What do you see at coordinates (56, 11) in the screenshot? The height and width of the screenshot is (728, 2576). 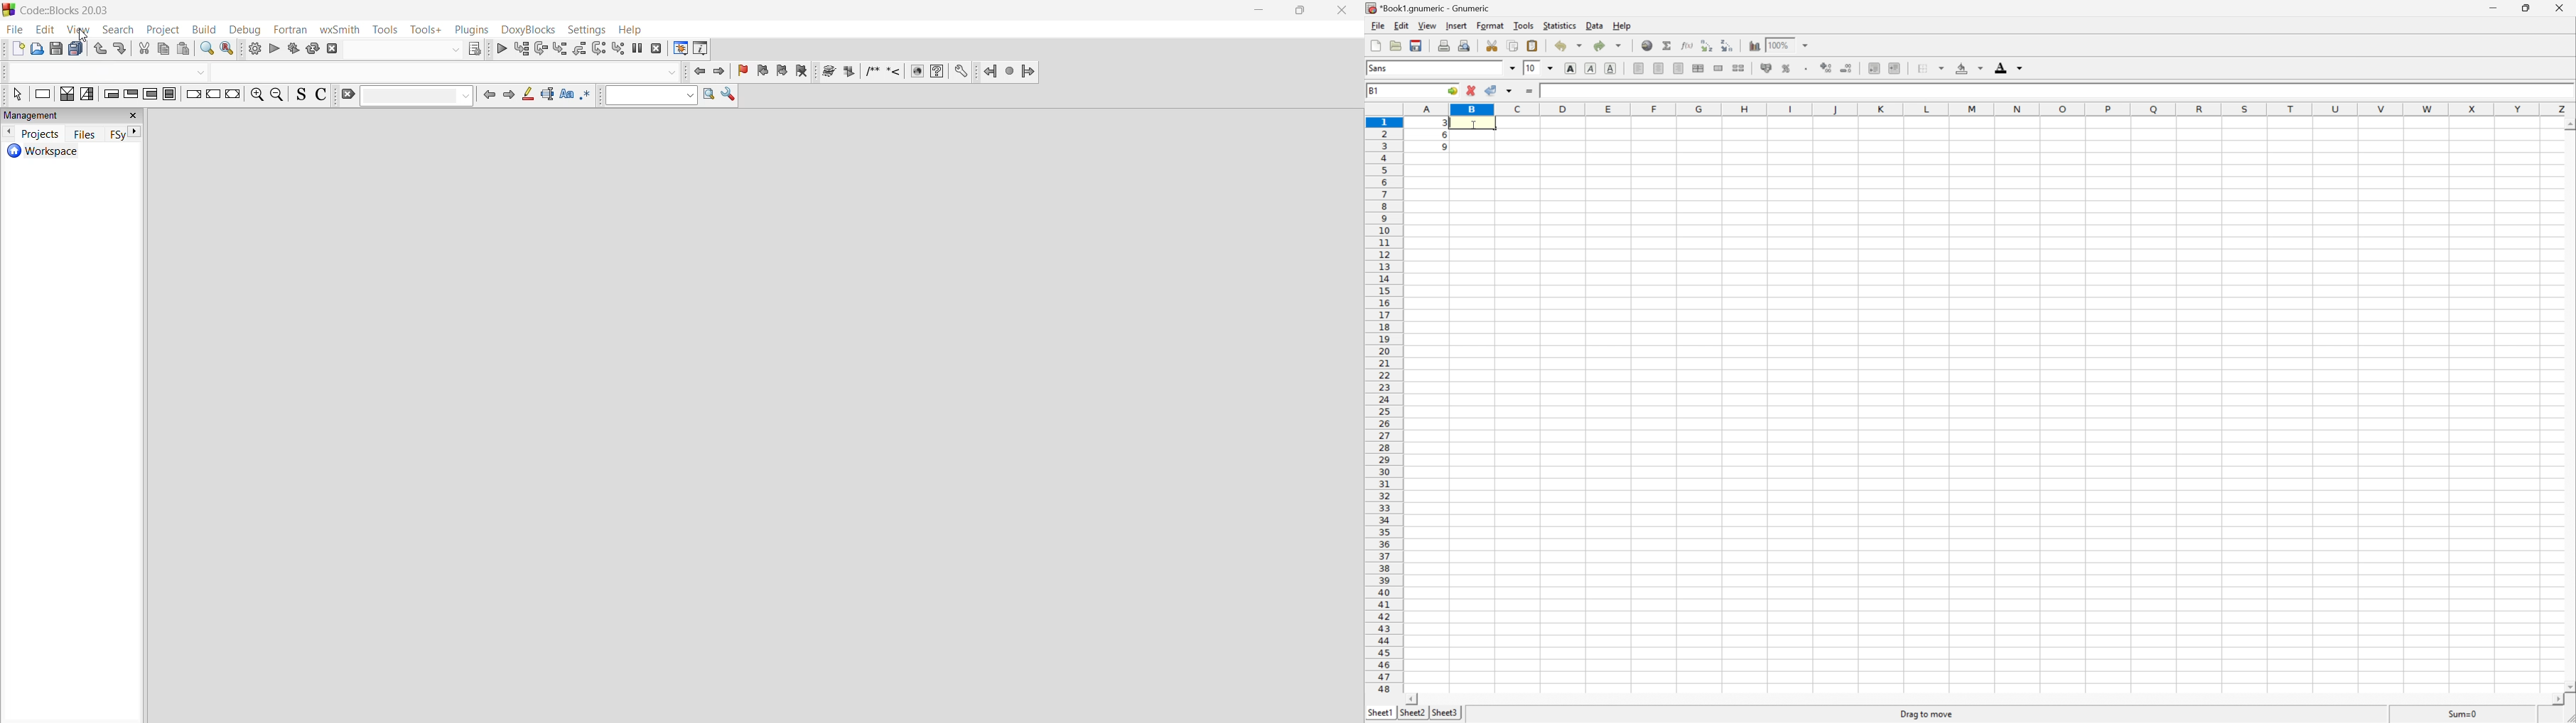 I see `Code::Blocks 20.03` at bounding box center [56, 11].